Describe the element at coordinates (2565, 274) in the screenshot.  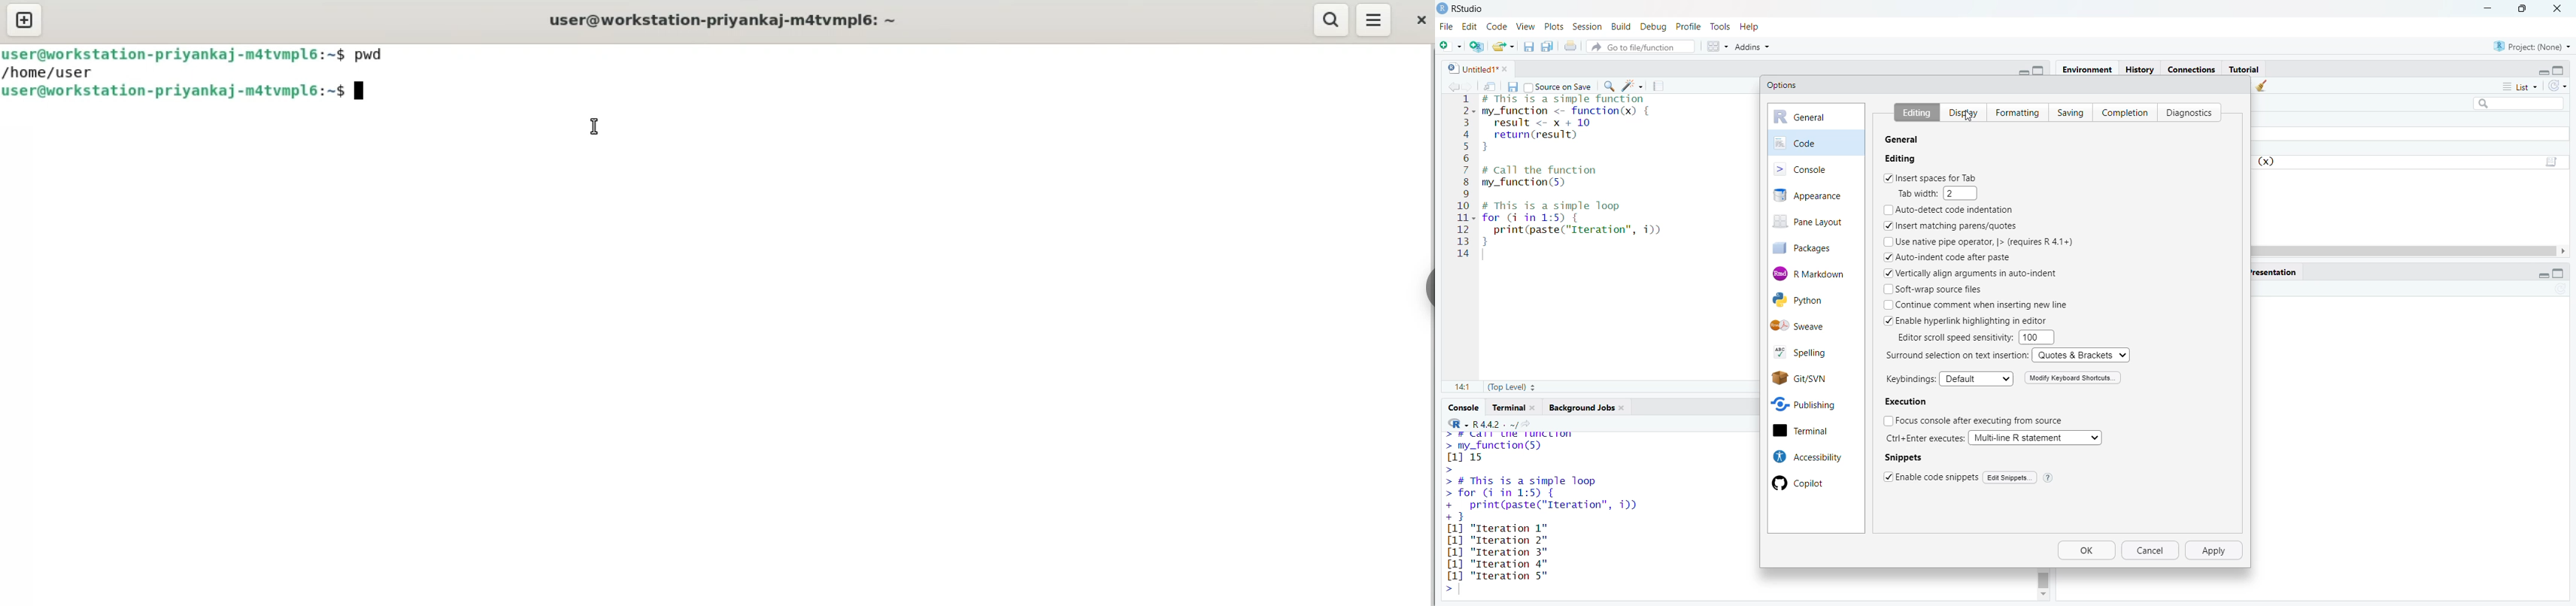
I see `maximize` at that location.